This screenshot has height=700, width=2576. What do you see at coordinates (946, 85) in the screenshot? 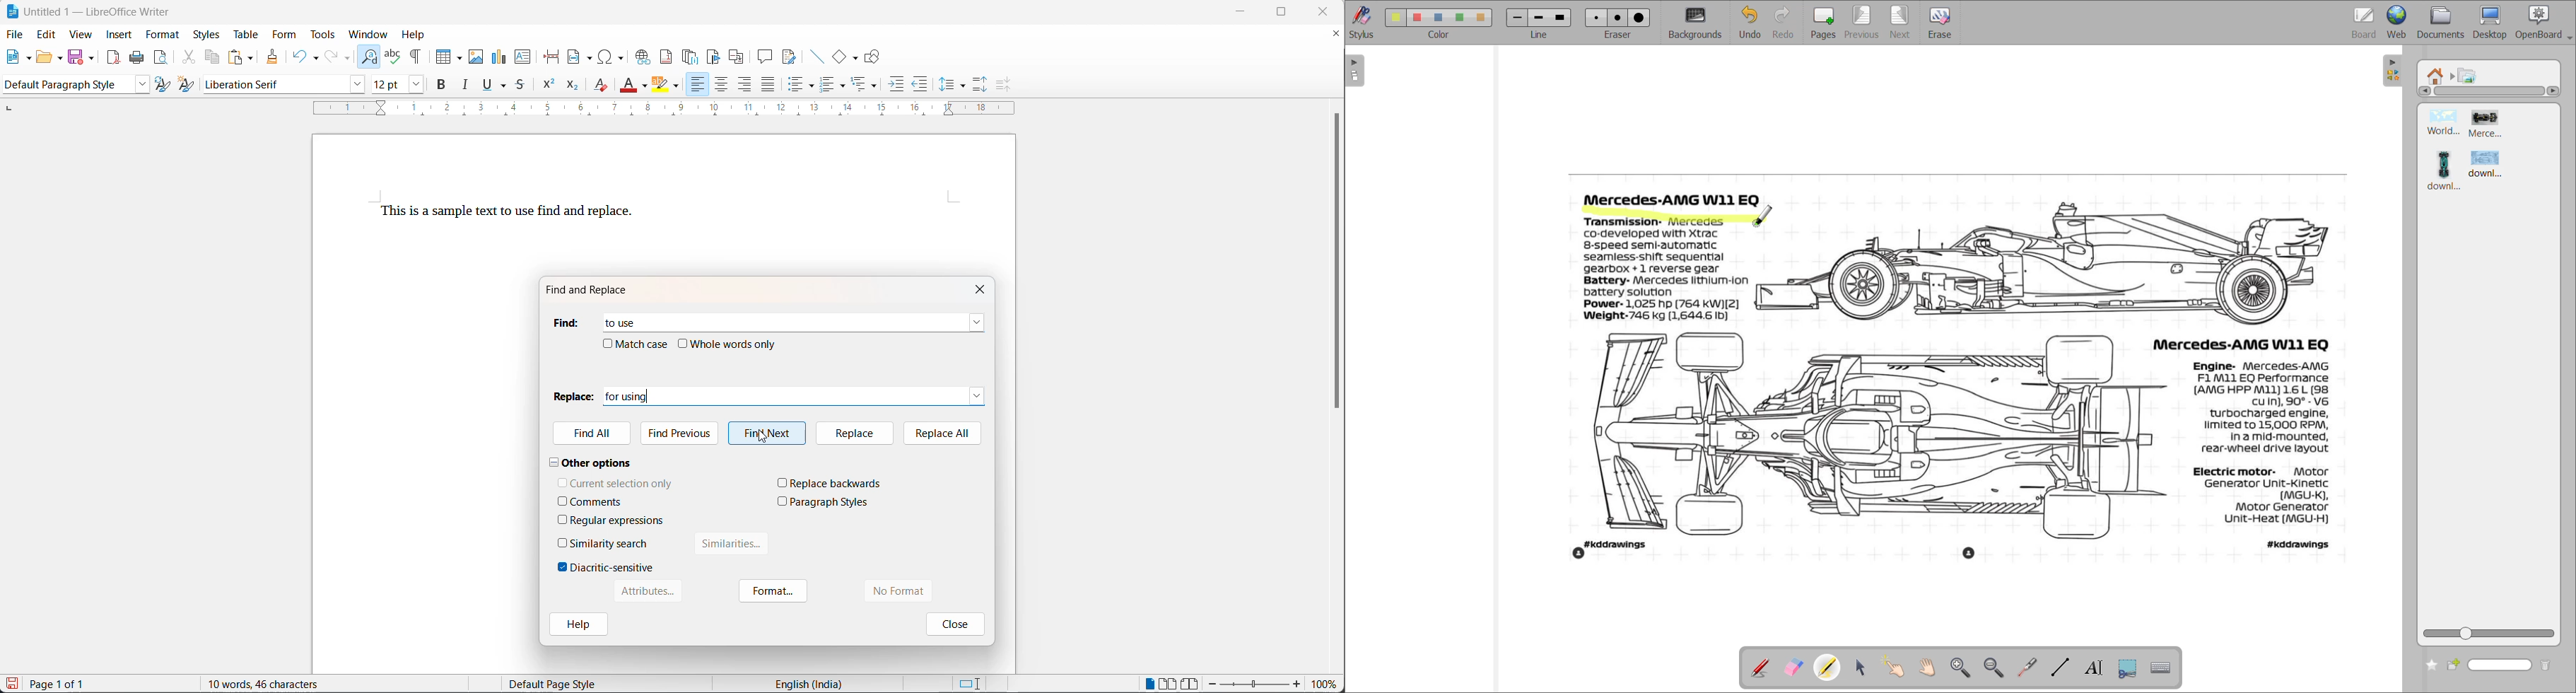
I see `line spacing options` at bounding box center [946, 85].